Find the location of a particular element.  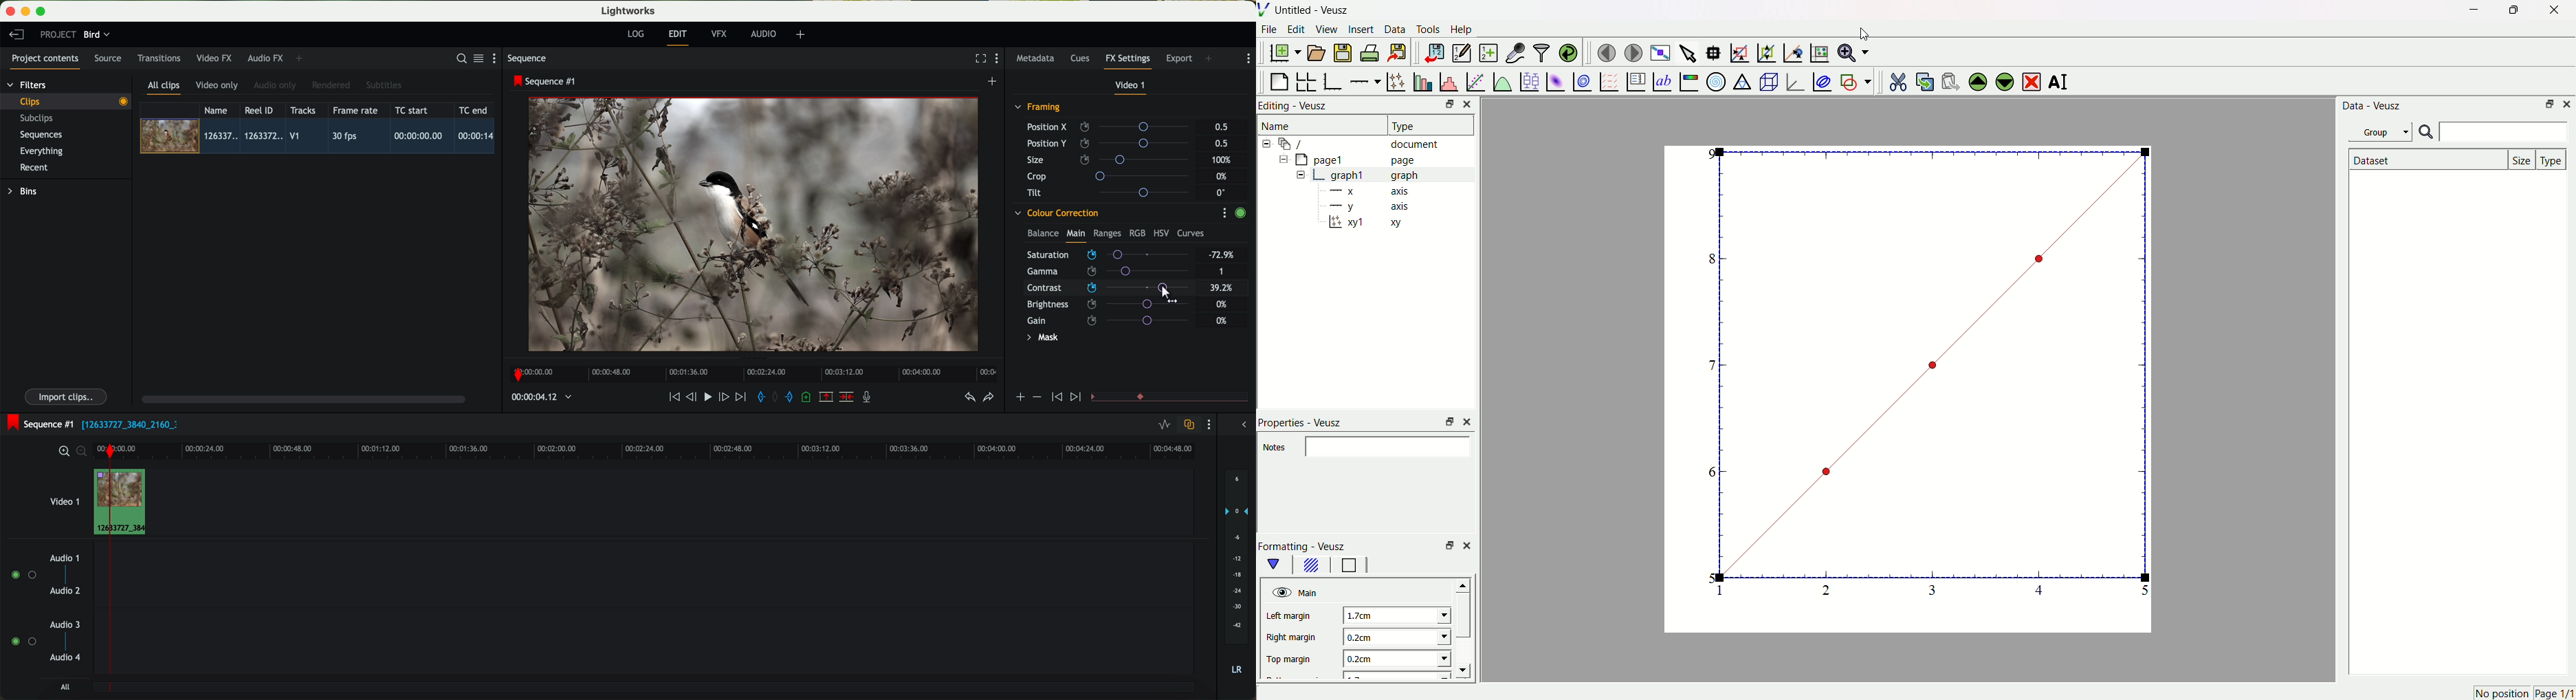

subtitles is located at coordinates (382, 86).